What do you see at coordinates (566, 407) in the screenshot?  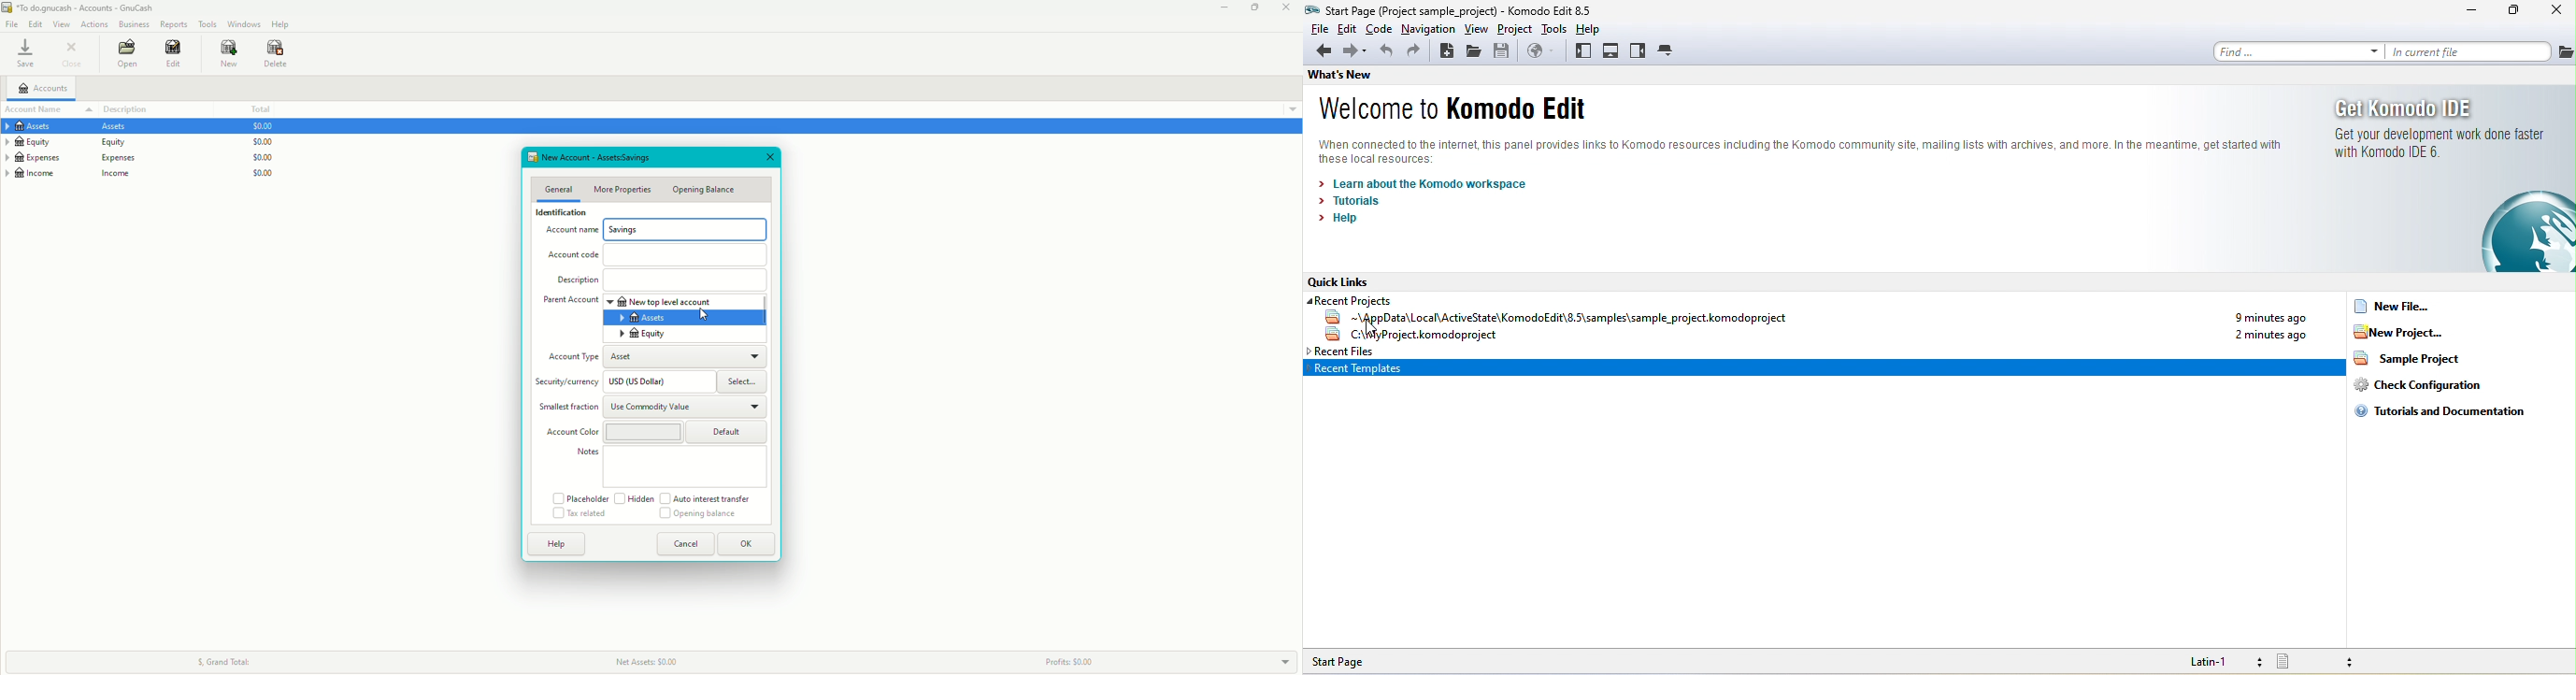 I see `Smallest fraction` at bounding box center [566, 407].